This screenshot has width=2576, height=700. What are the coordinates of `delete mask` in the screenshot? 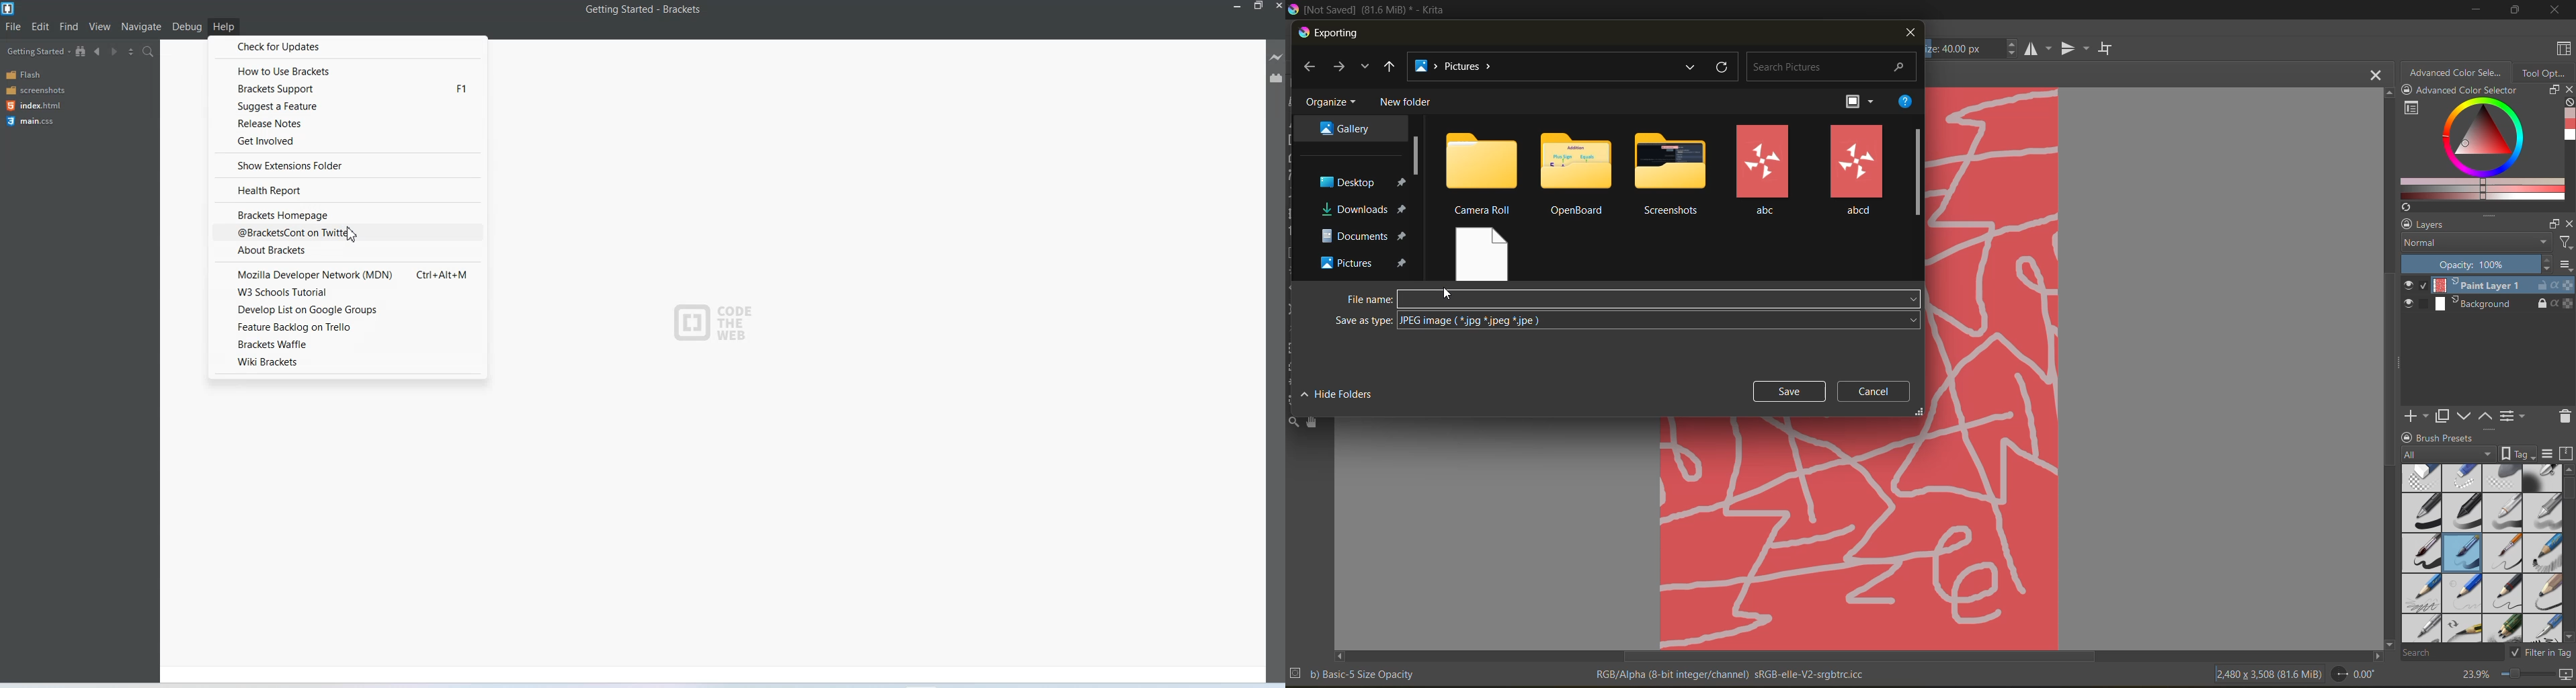 It's located at (2565, 419).